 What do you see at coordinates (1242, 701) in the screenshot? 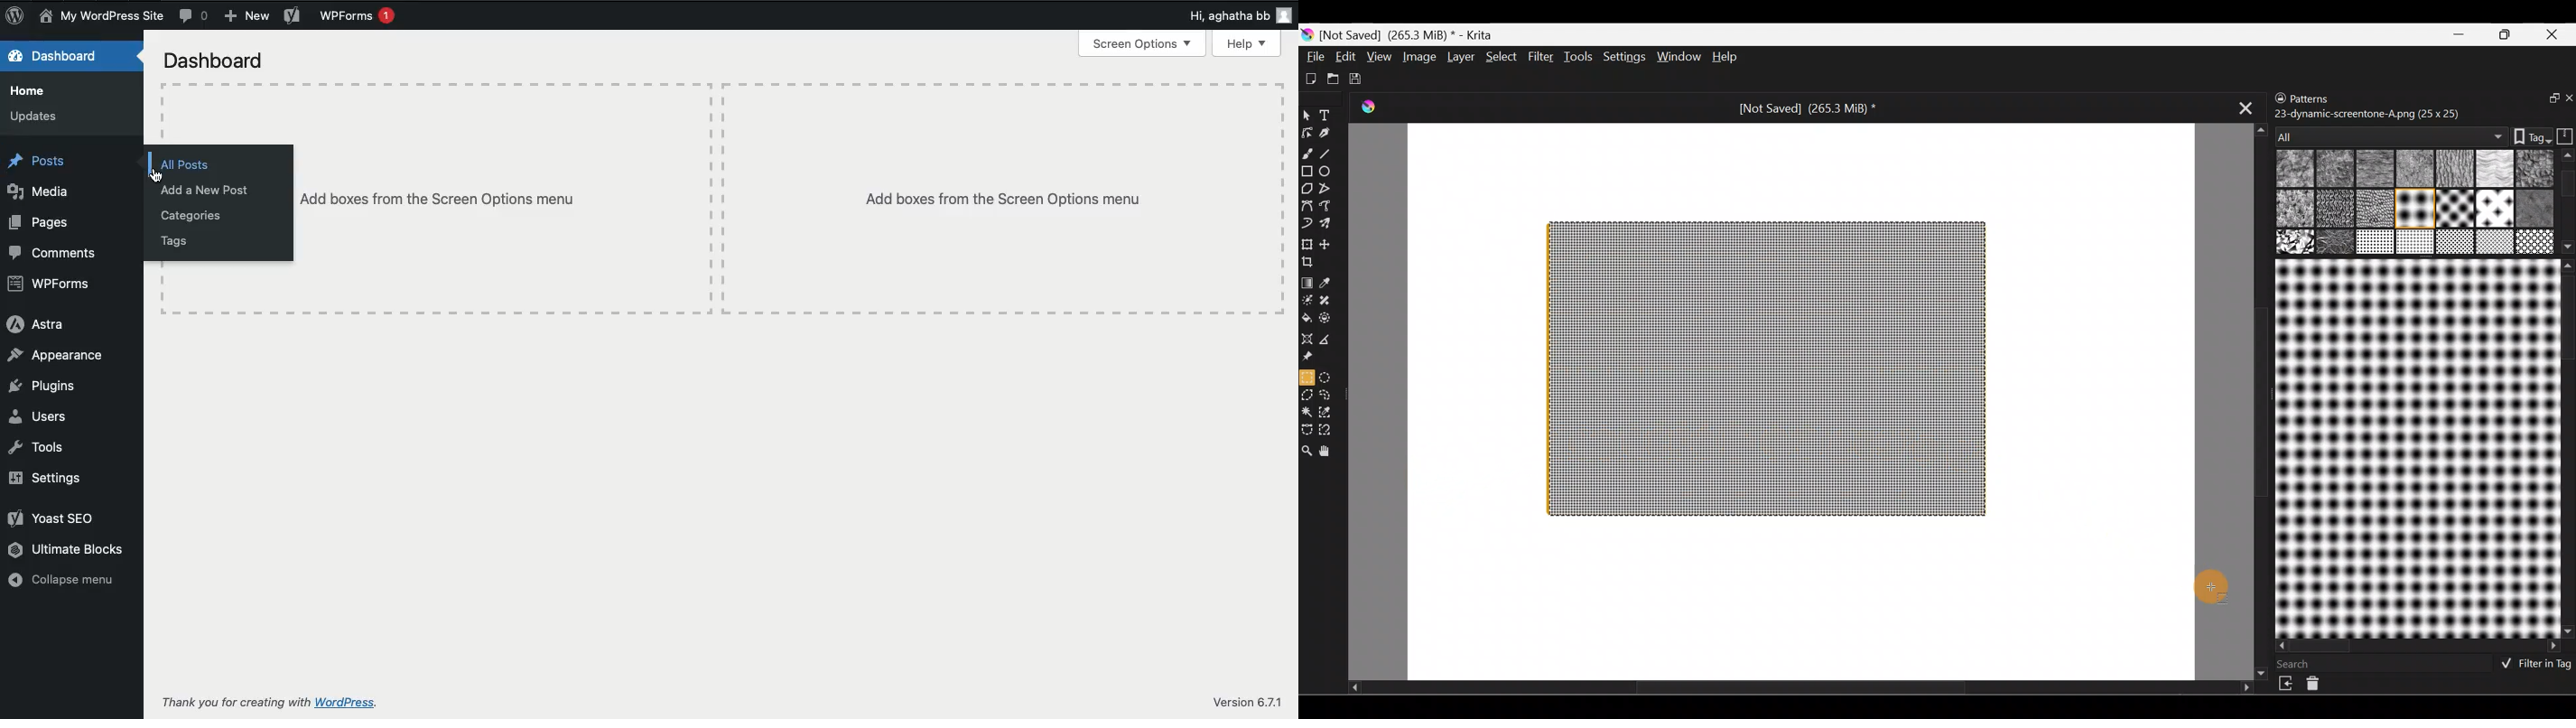
I see `Version 6.7.1` at bounding box center [1242, 701].